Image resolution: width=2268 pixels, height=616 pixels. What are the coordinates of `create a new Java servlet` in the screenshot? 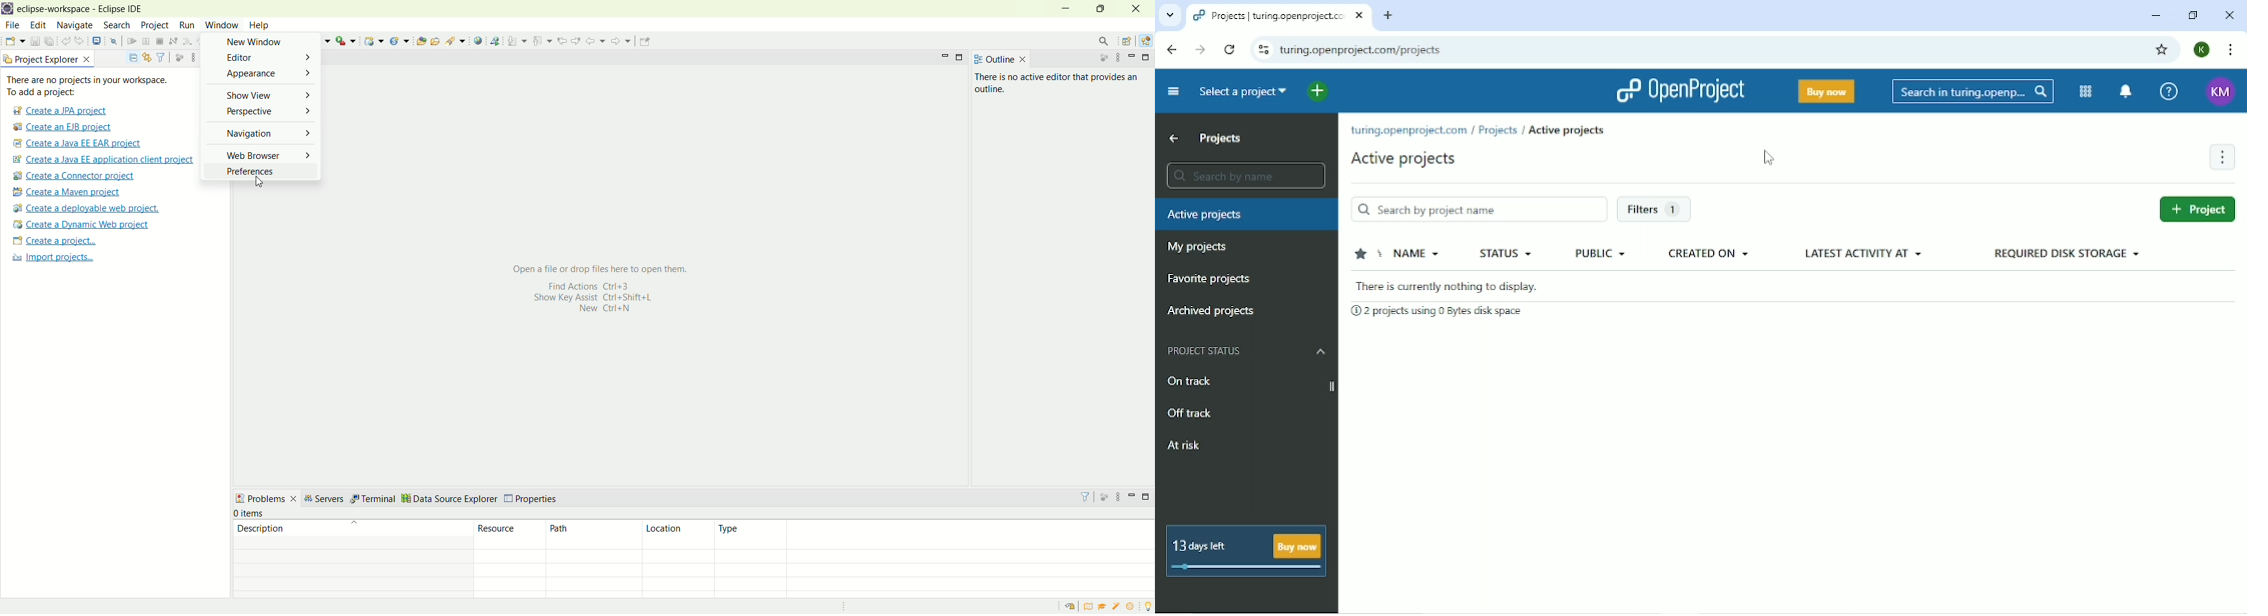 It's located at (403, 41).